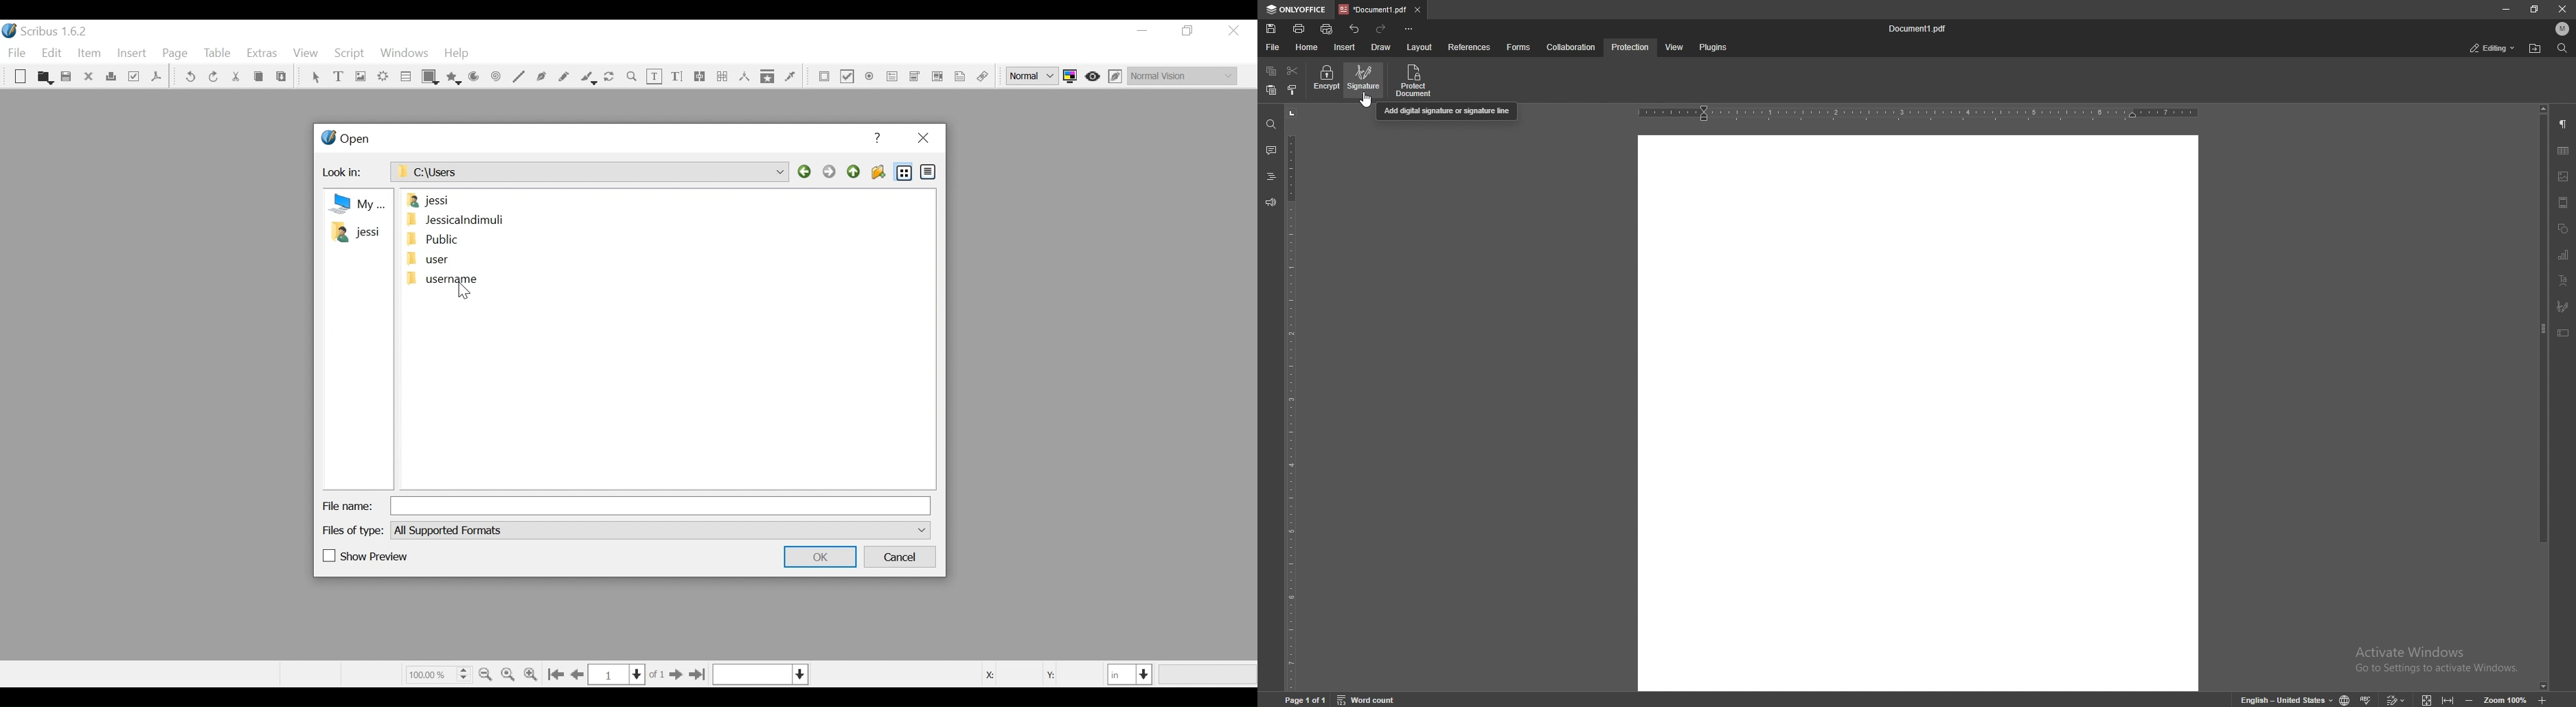 The width and height of the screenshot is (2576, 728). What do you see at coordinates (700, 77) in the screenshot?
I see `link text frames` at bounding box center [700, 77].